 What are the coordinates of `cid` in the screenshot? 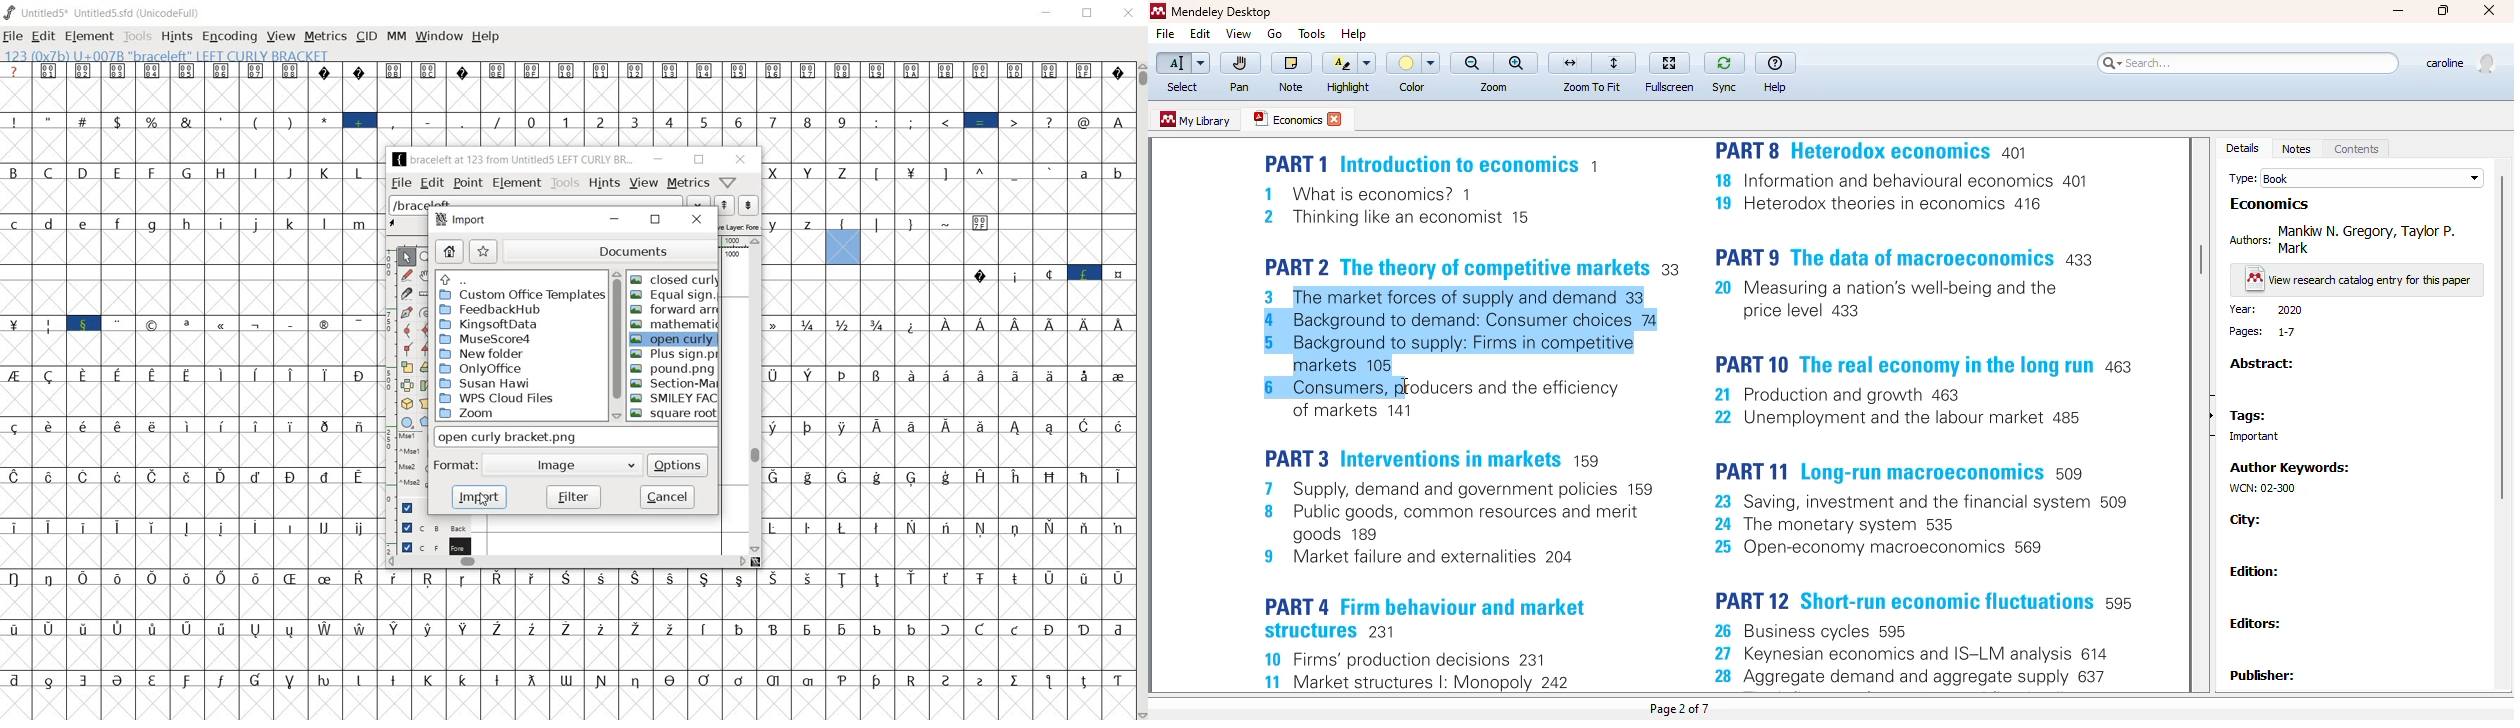 It's located at (366, 36).